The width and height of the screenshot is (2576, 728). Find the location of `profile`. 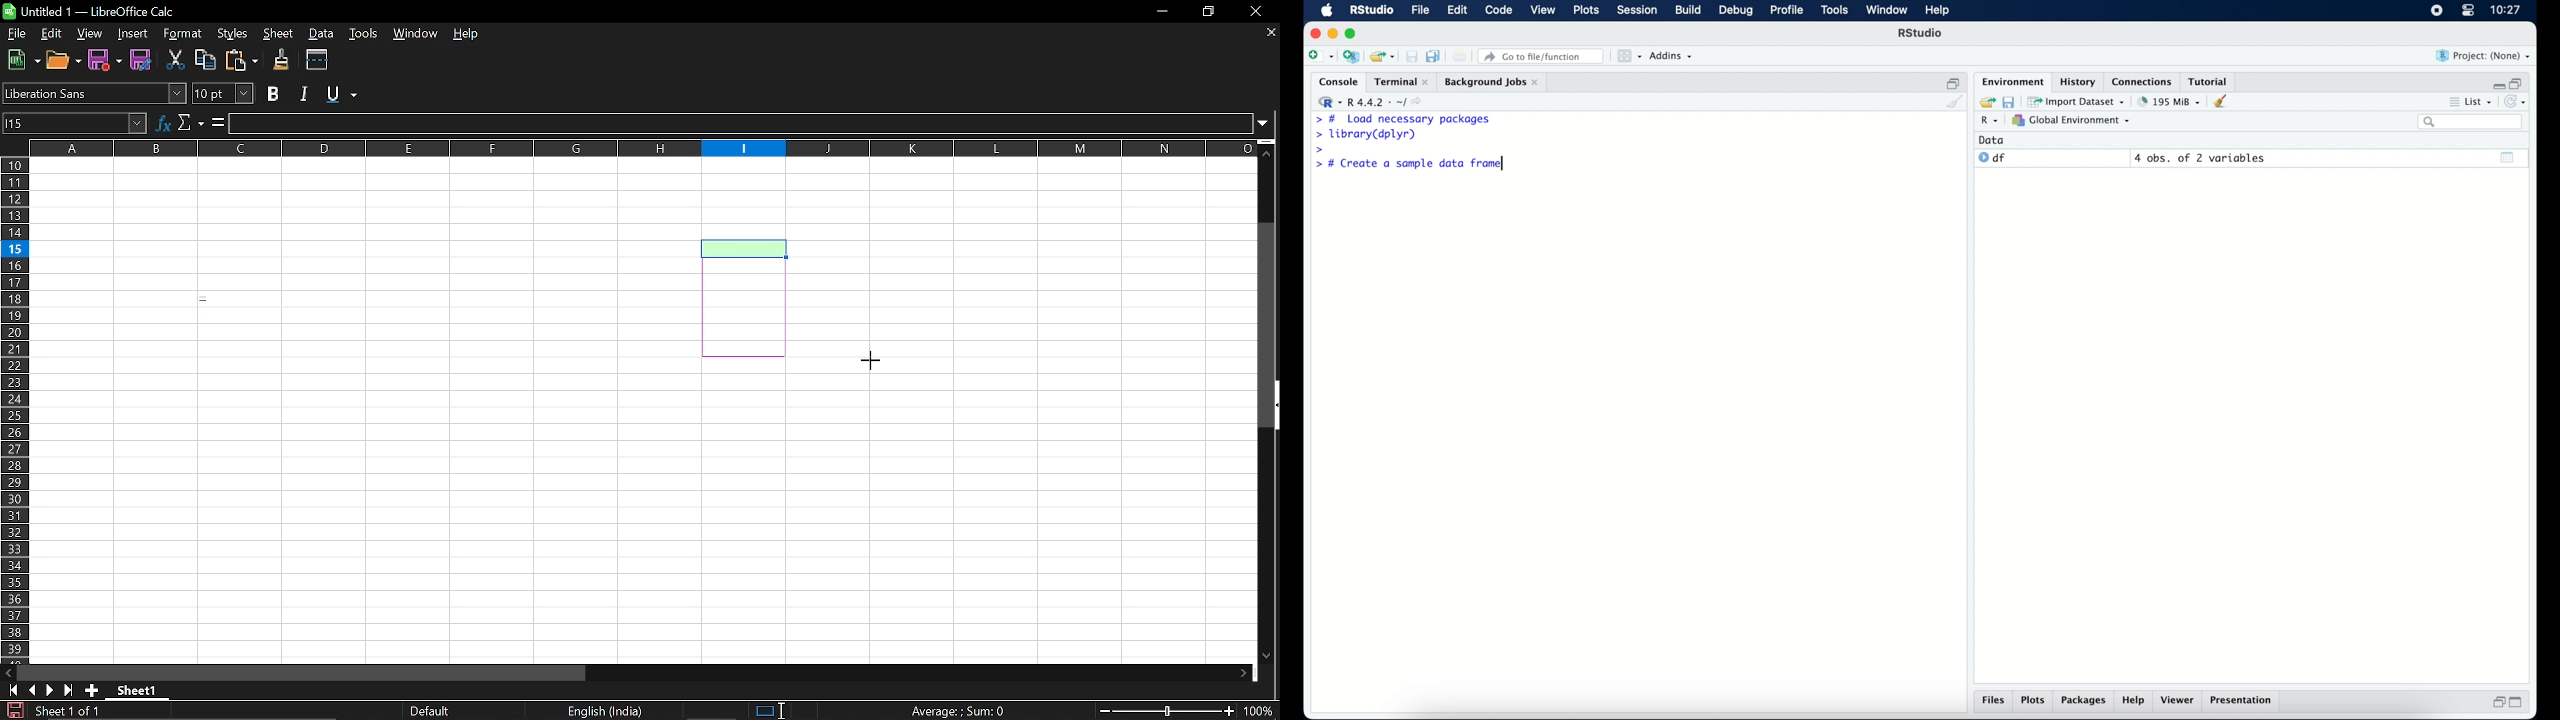

profile is located at coordinates (1787, 11).